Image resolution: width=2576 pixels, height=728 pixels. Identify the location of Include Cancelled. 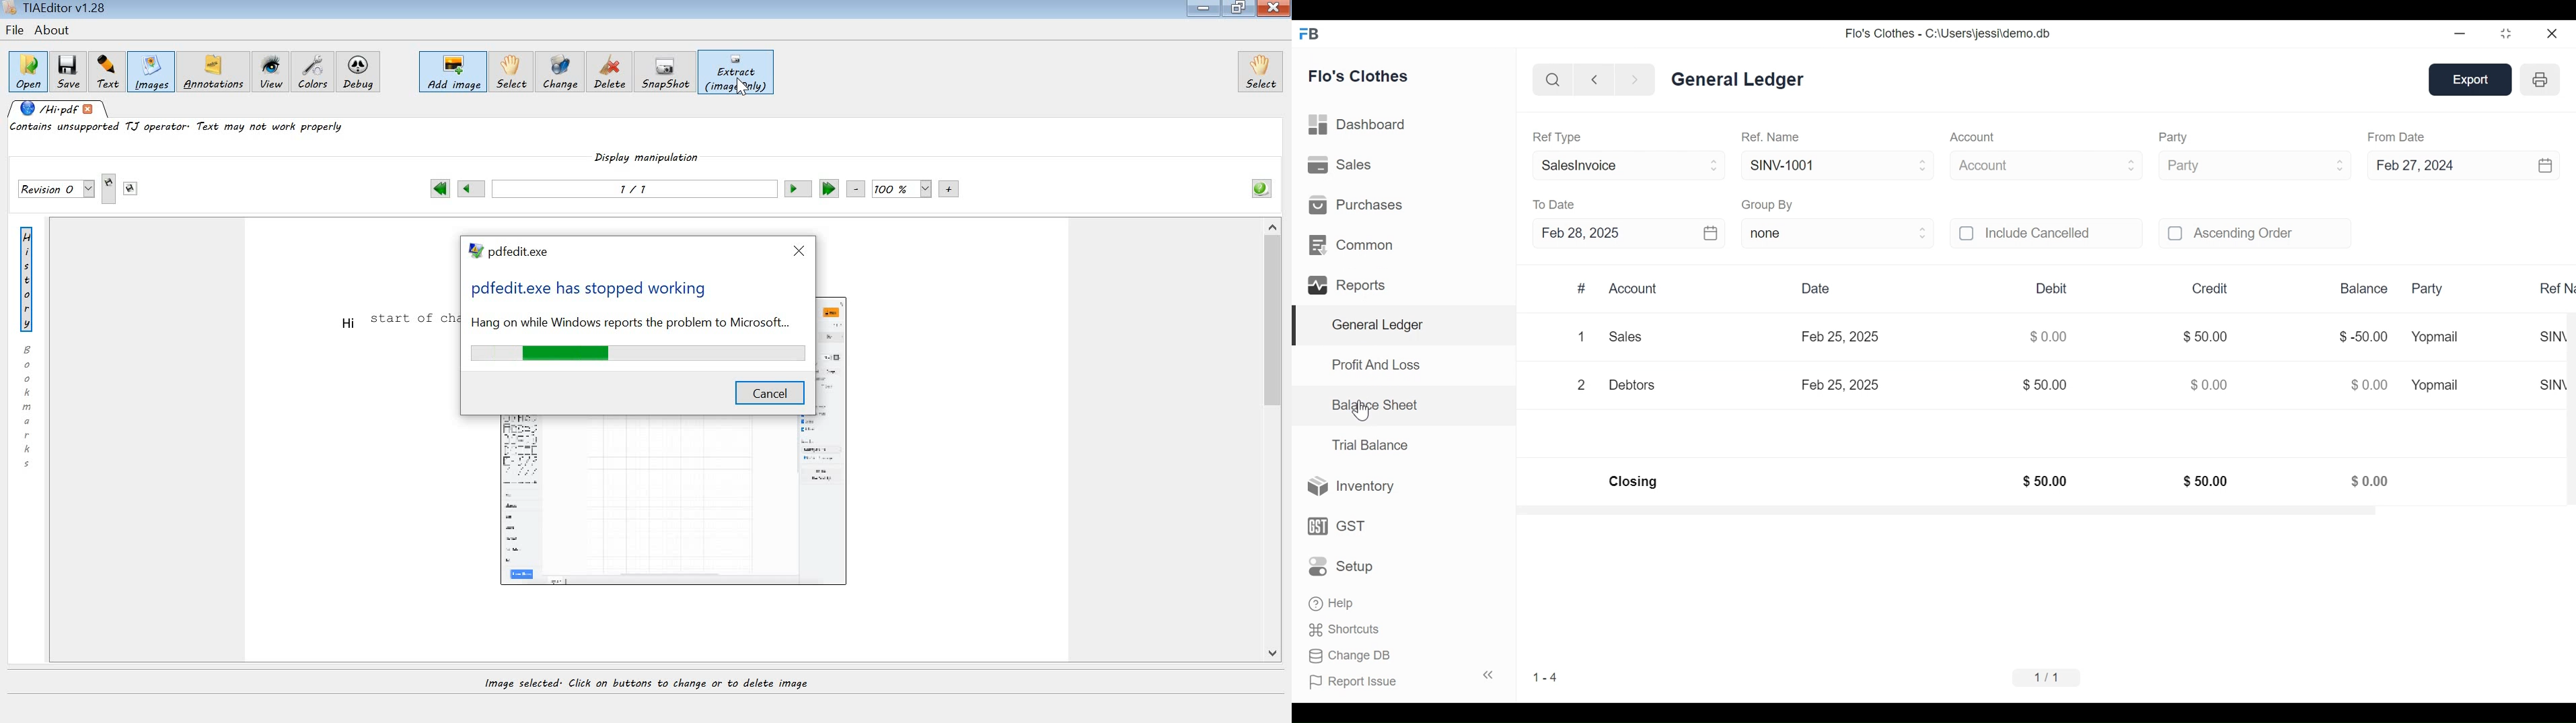
(2062, 234).